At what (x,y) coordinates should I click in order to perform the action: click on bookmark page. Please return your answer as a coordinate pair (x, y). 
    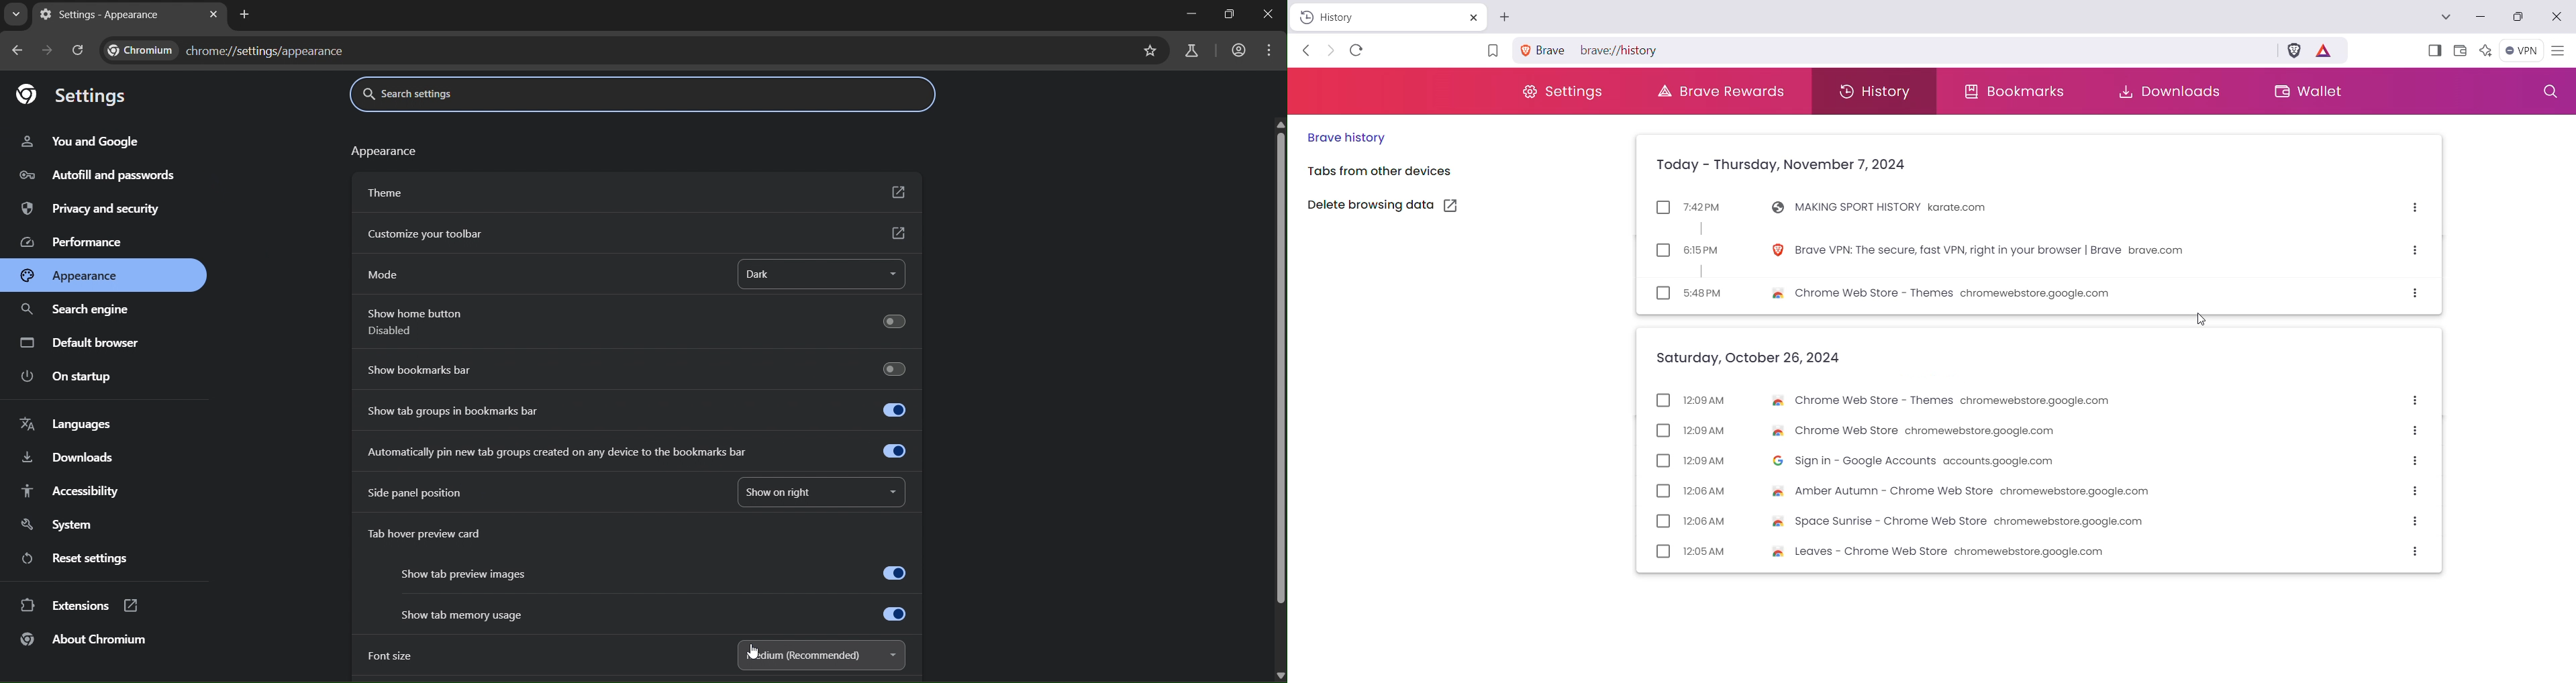
    Looking at the image, I should click on (1152, 50).